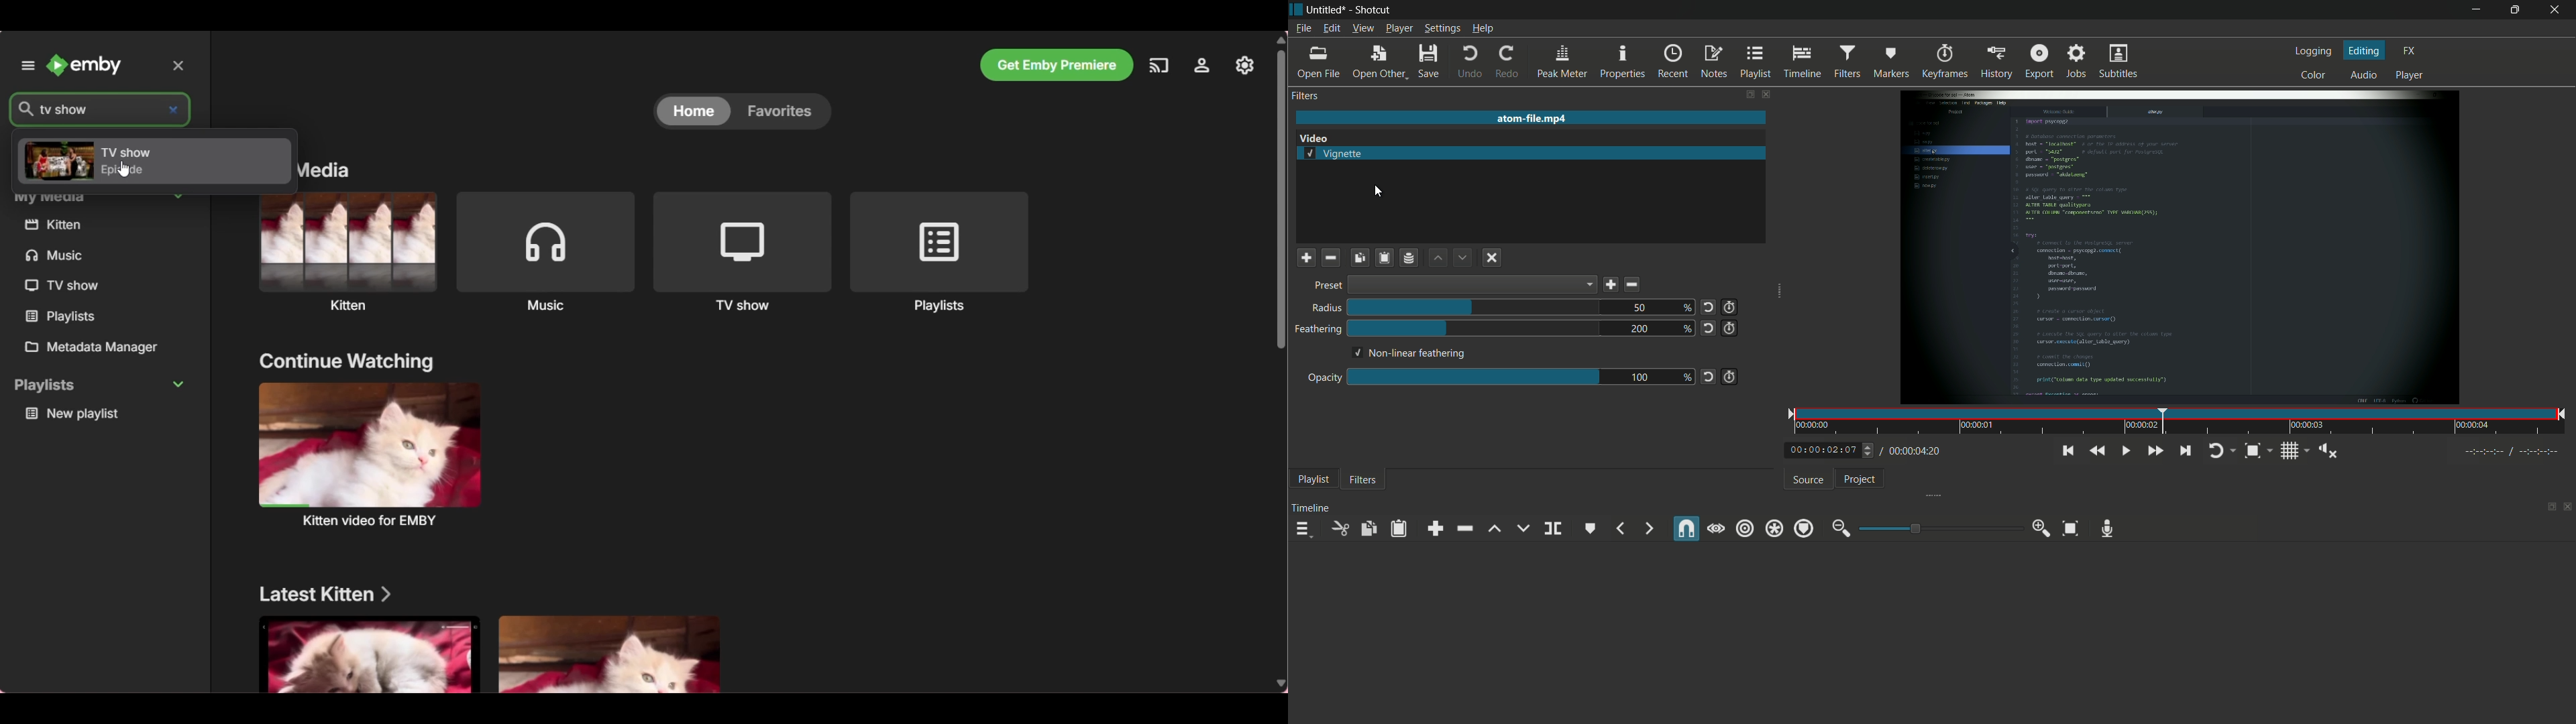 The height and width of the screenshot is (728, 2576). Describe the element at coordinates (2078, 61) in the screenshot. I see `jobs` at that location.